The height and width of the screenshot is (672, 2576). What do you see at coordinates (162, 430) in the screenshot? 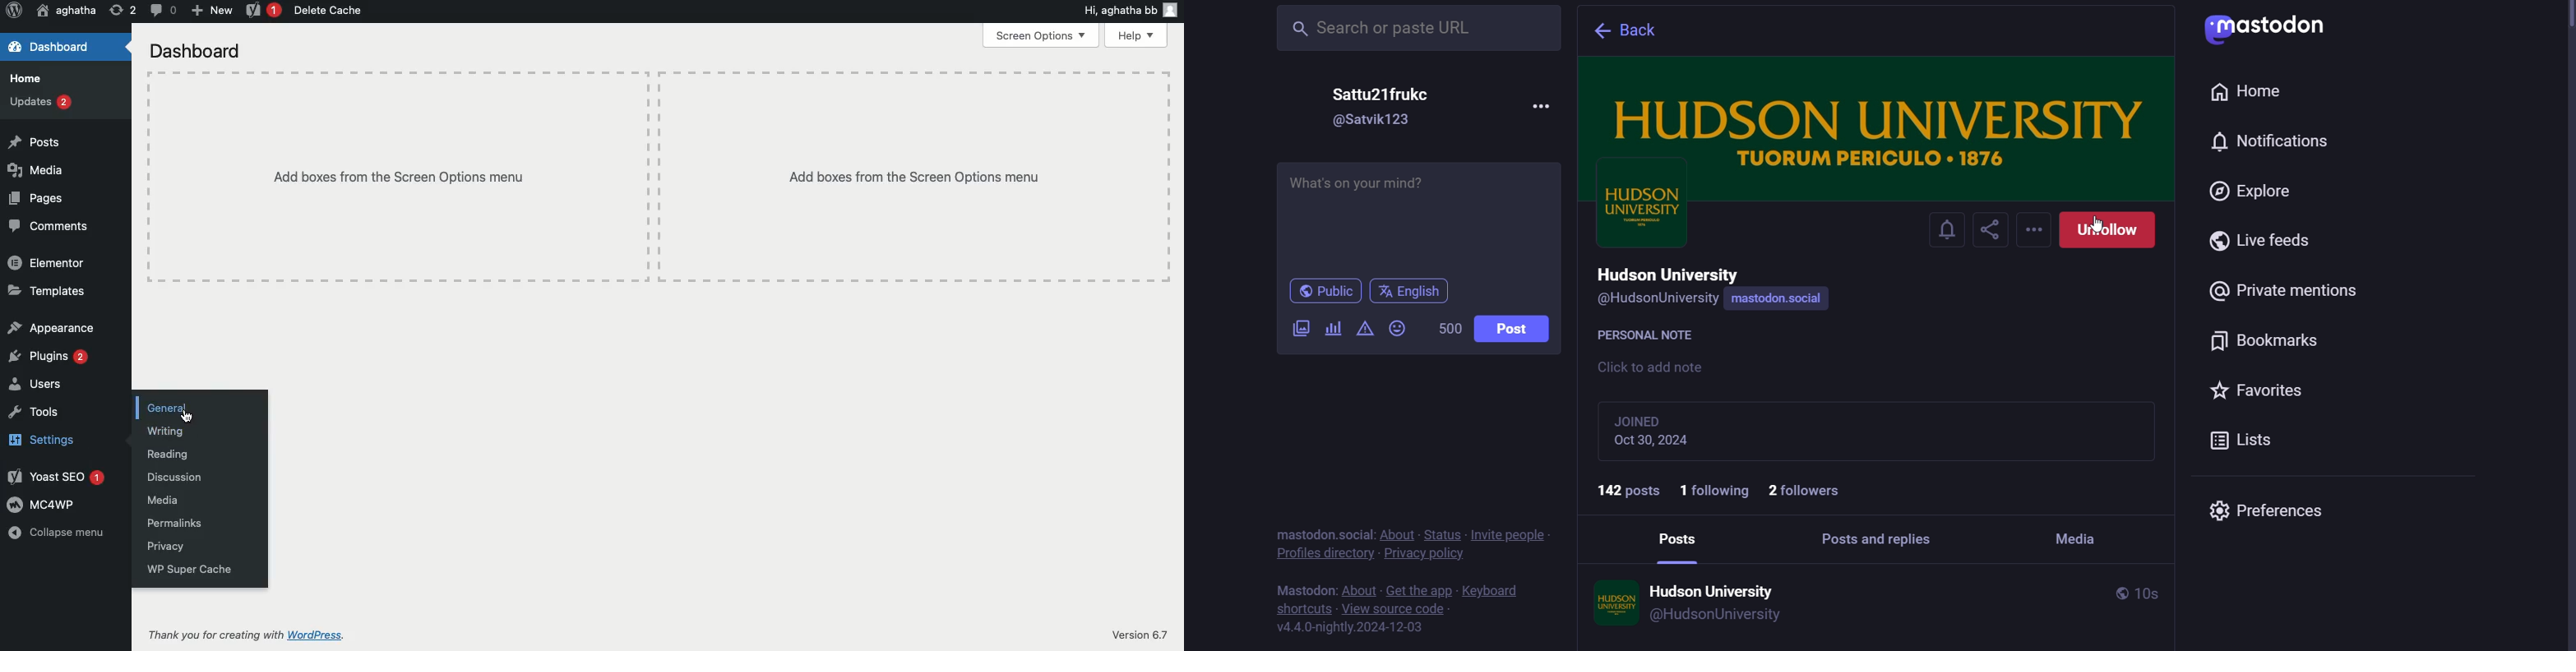
I see `Writing` at bounding box center [162, 430].